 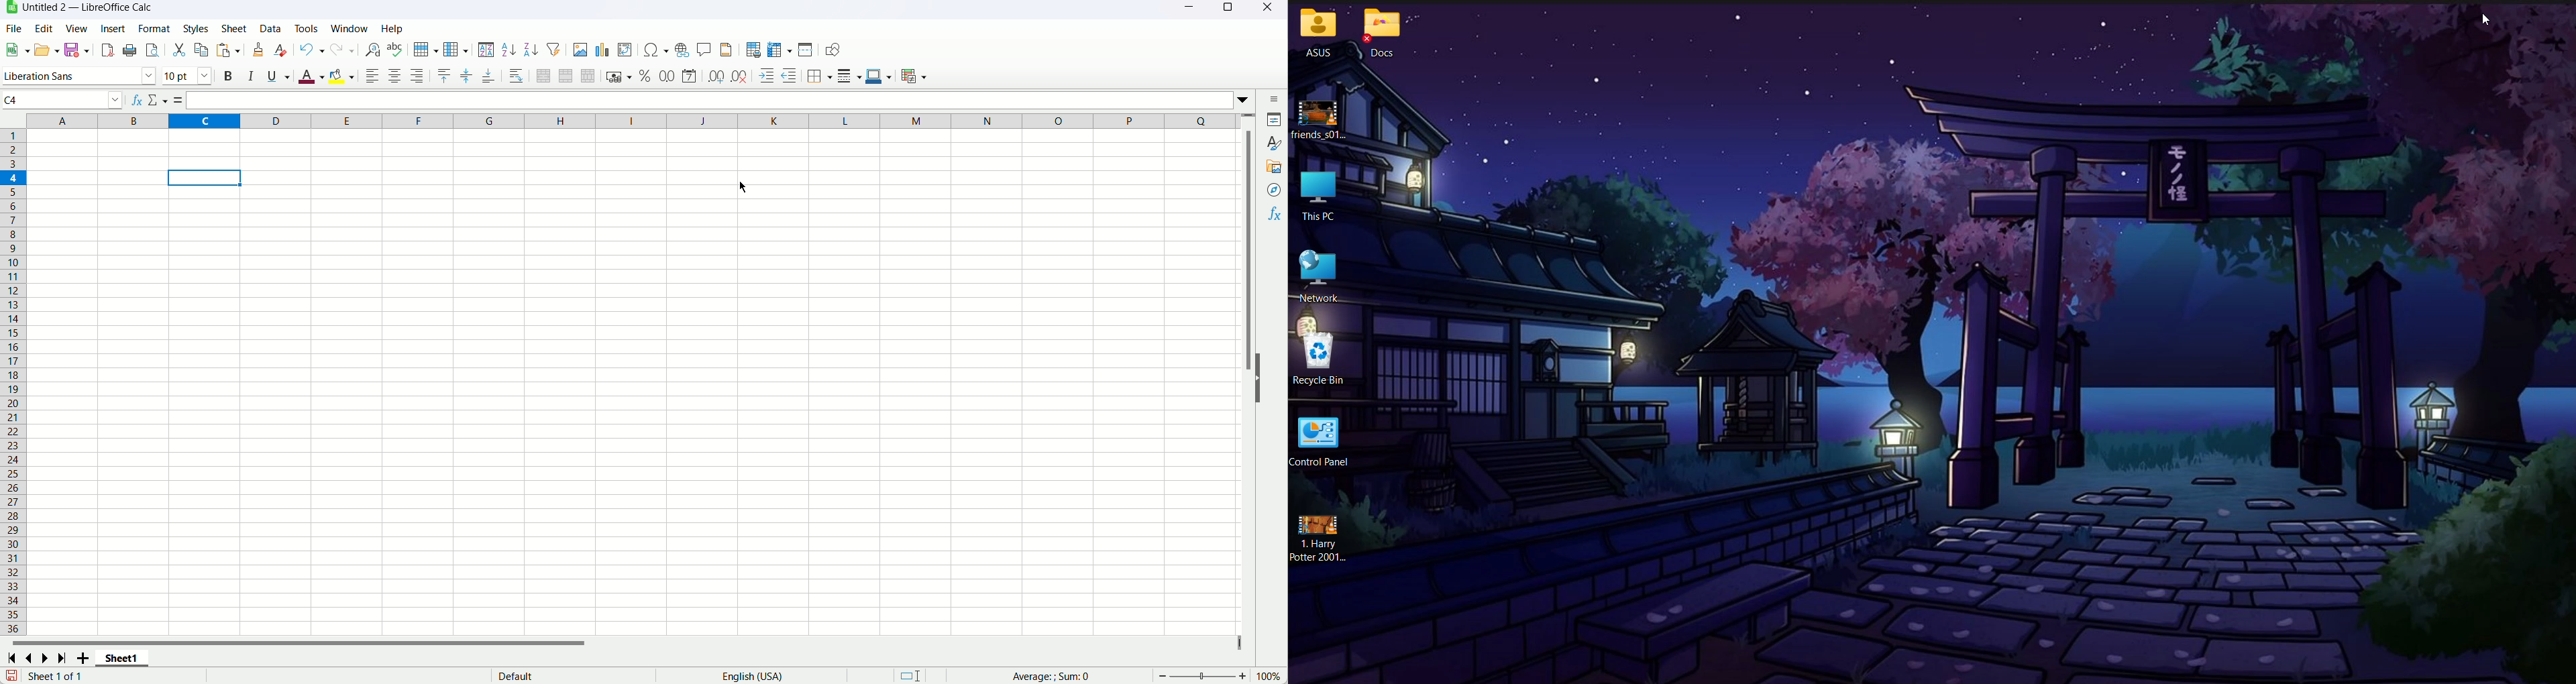 What do you see at coordinates (188, 76) in the screenshot?
I see `Font size` at bounding box center [188, 76].